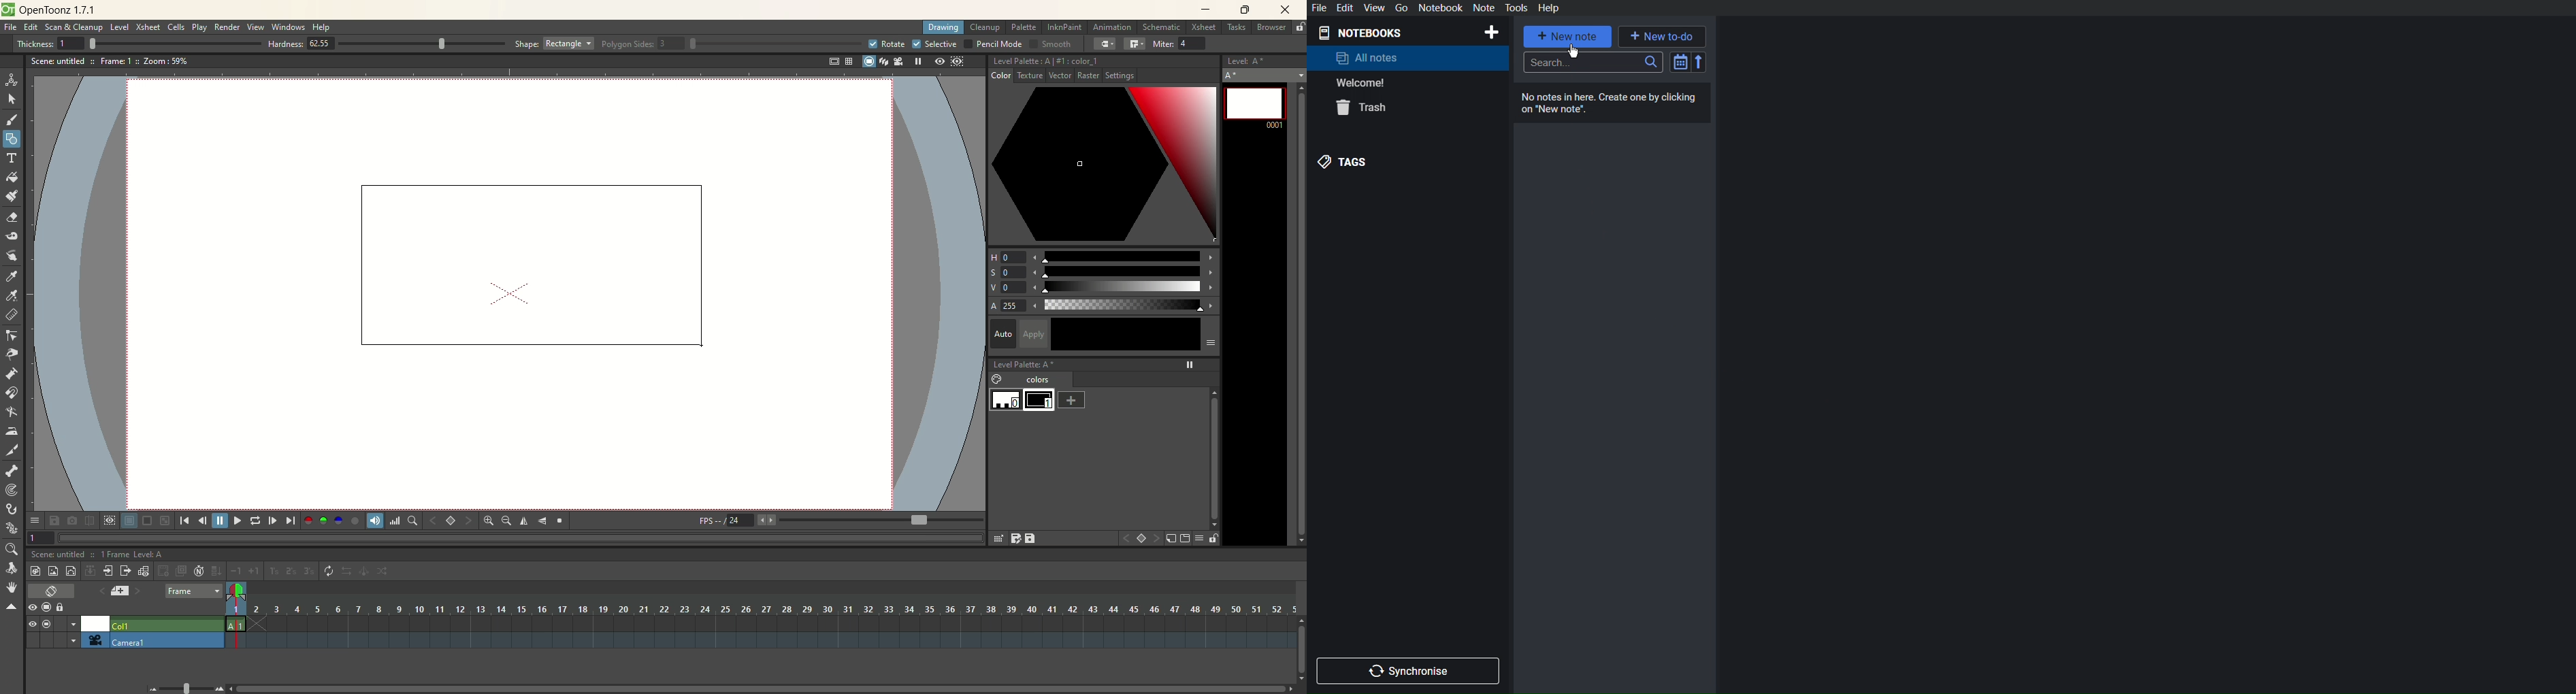  I want to click on scene untitled :: Frame 1 :: Zoom 59% , so click(110, 63).